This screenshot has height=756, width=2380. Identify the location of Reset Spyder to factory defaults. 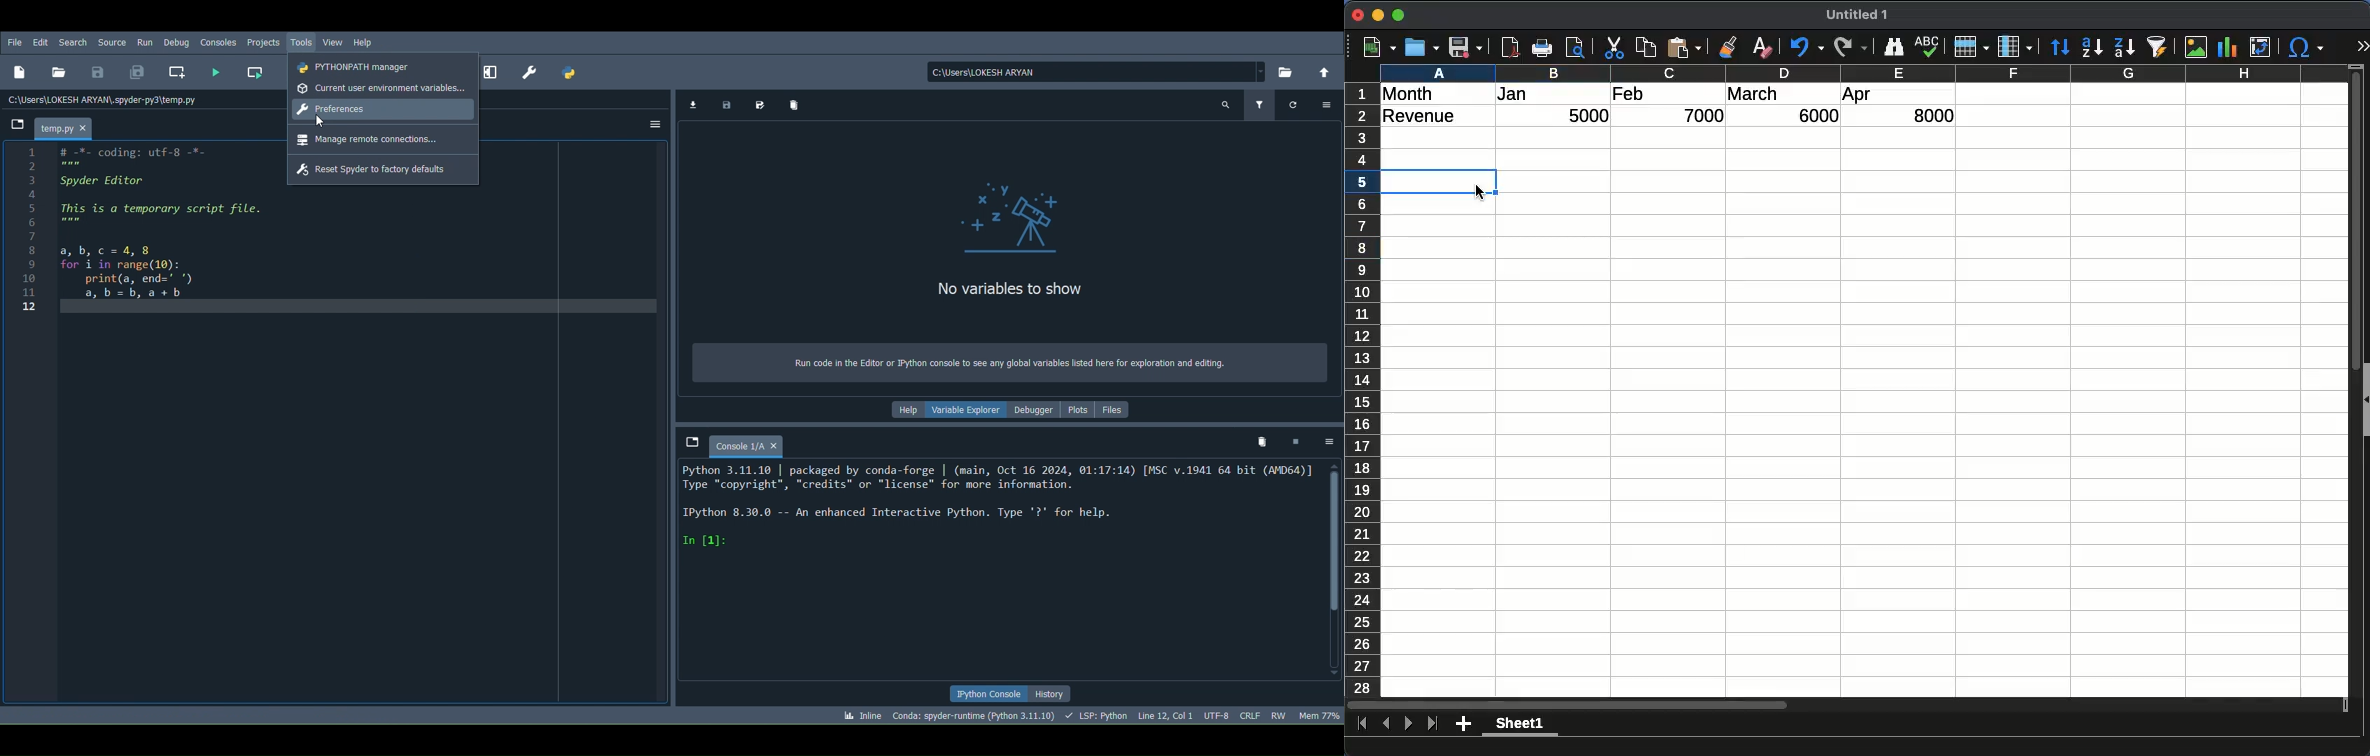
(374, 167).